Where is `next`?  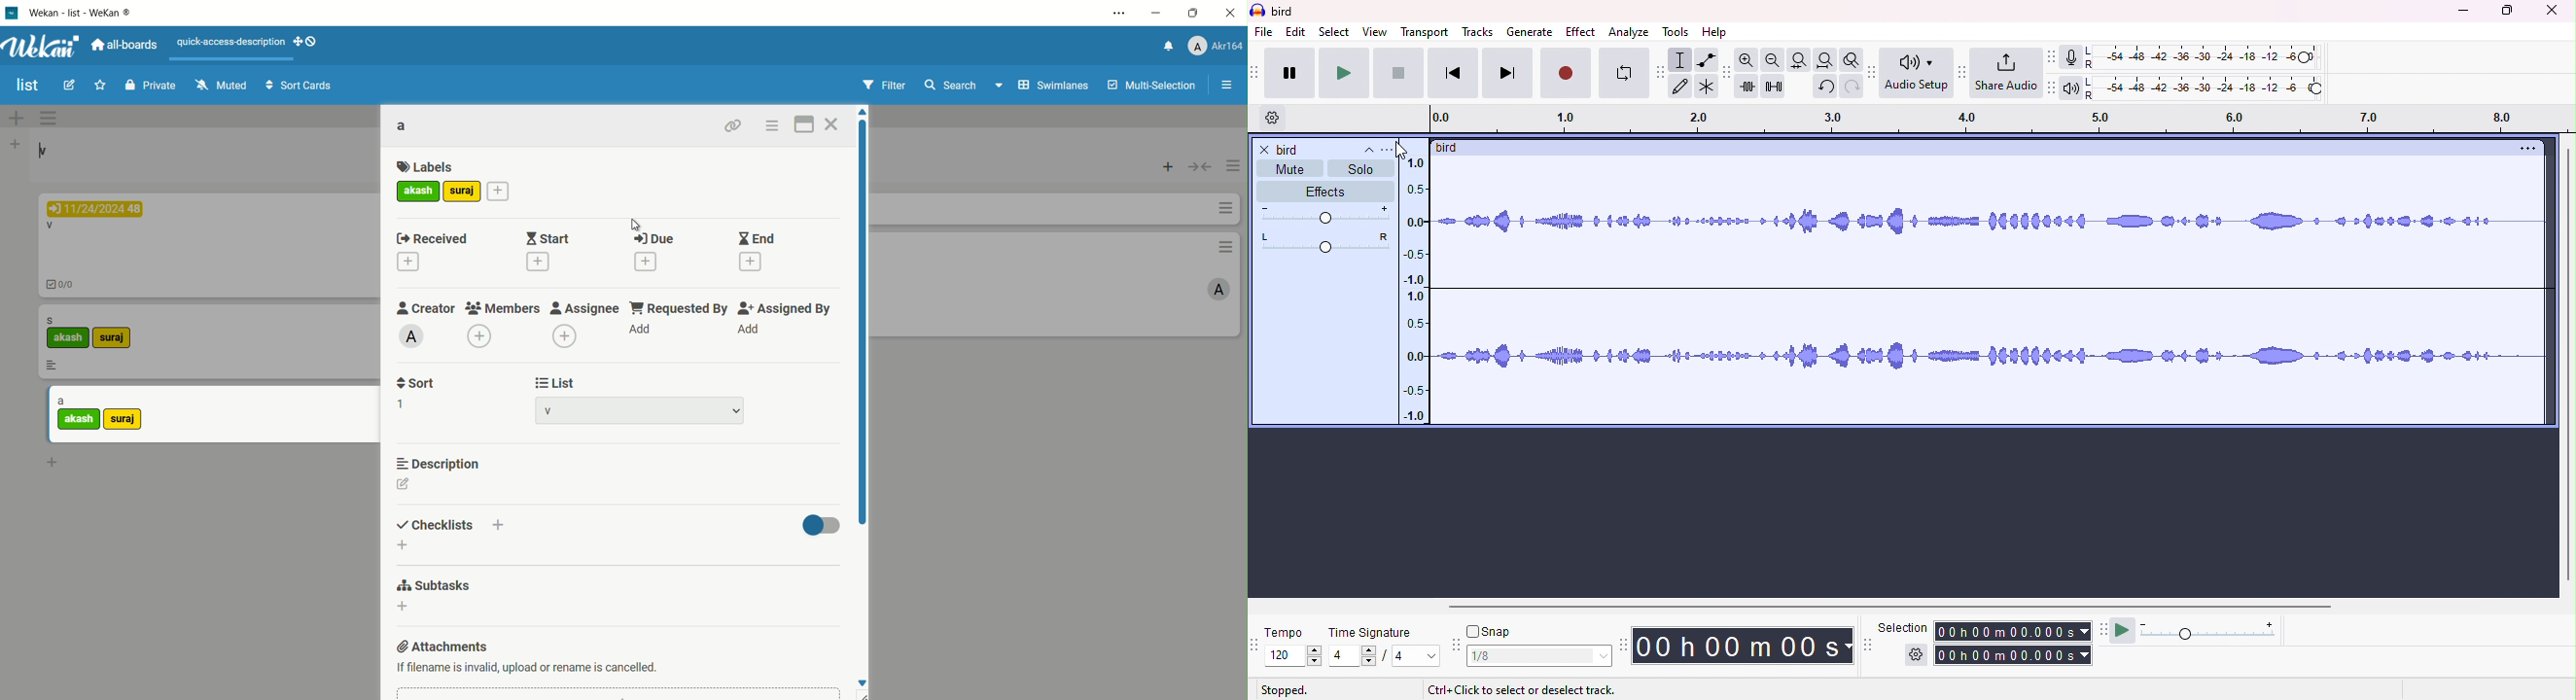
next is located at coordinates (1504, 73).